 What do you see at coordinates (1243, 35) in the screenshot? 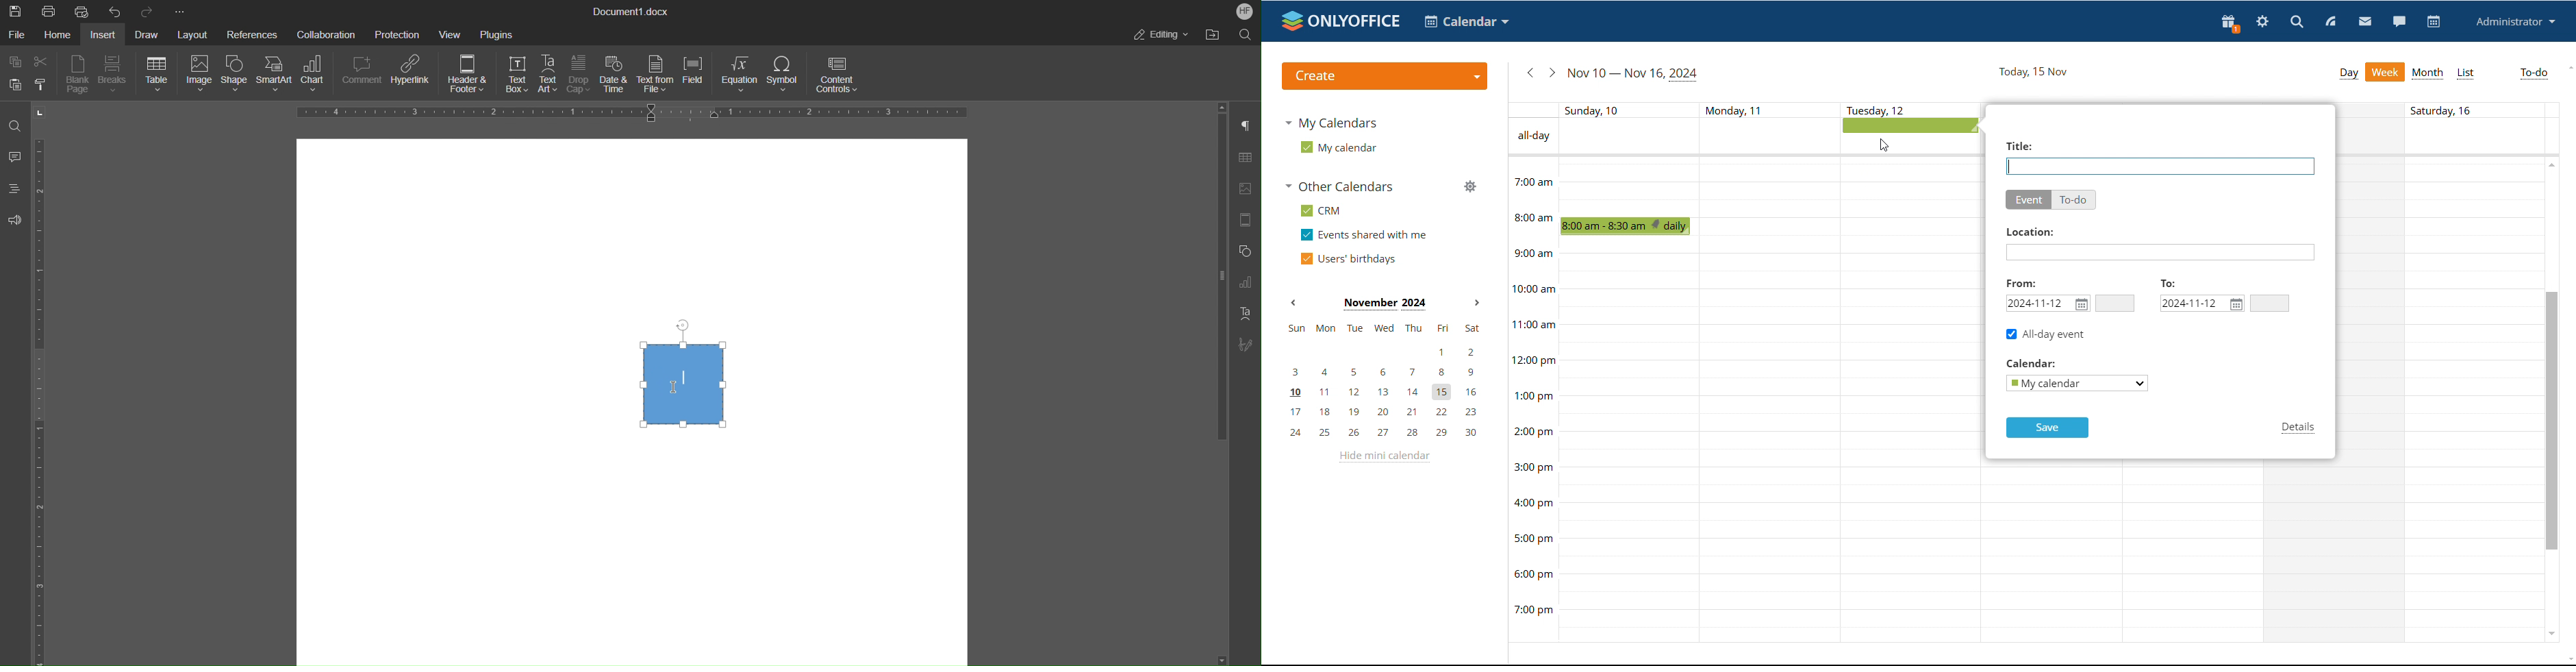
I see `Search` at bounding box center [1243, 35].